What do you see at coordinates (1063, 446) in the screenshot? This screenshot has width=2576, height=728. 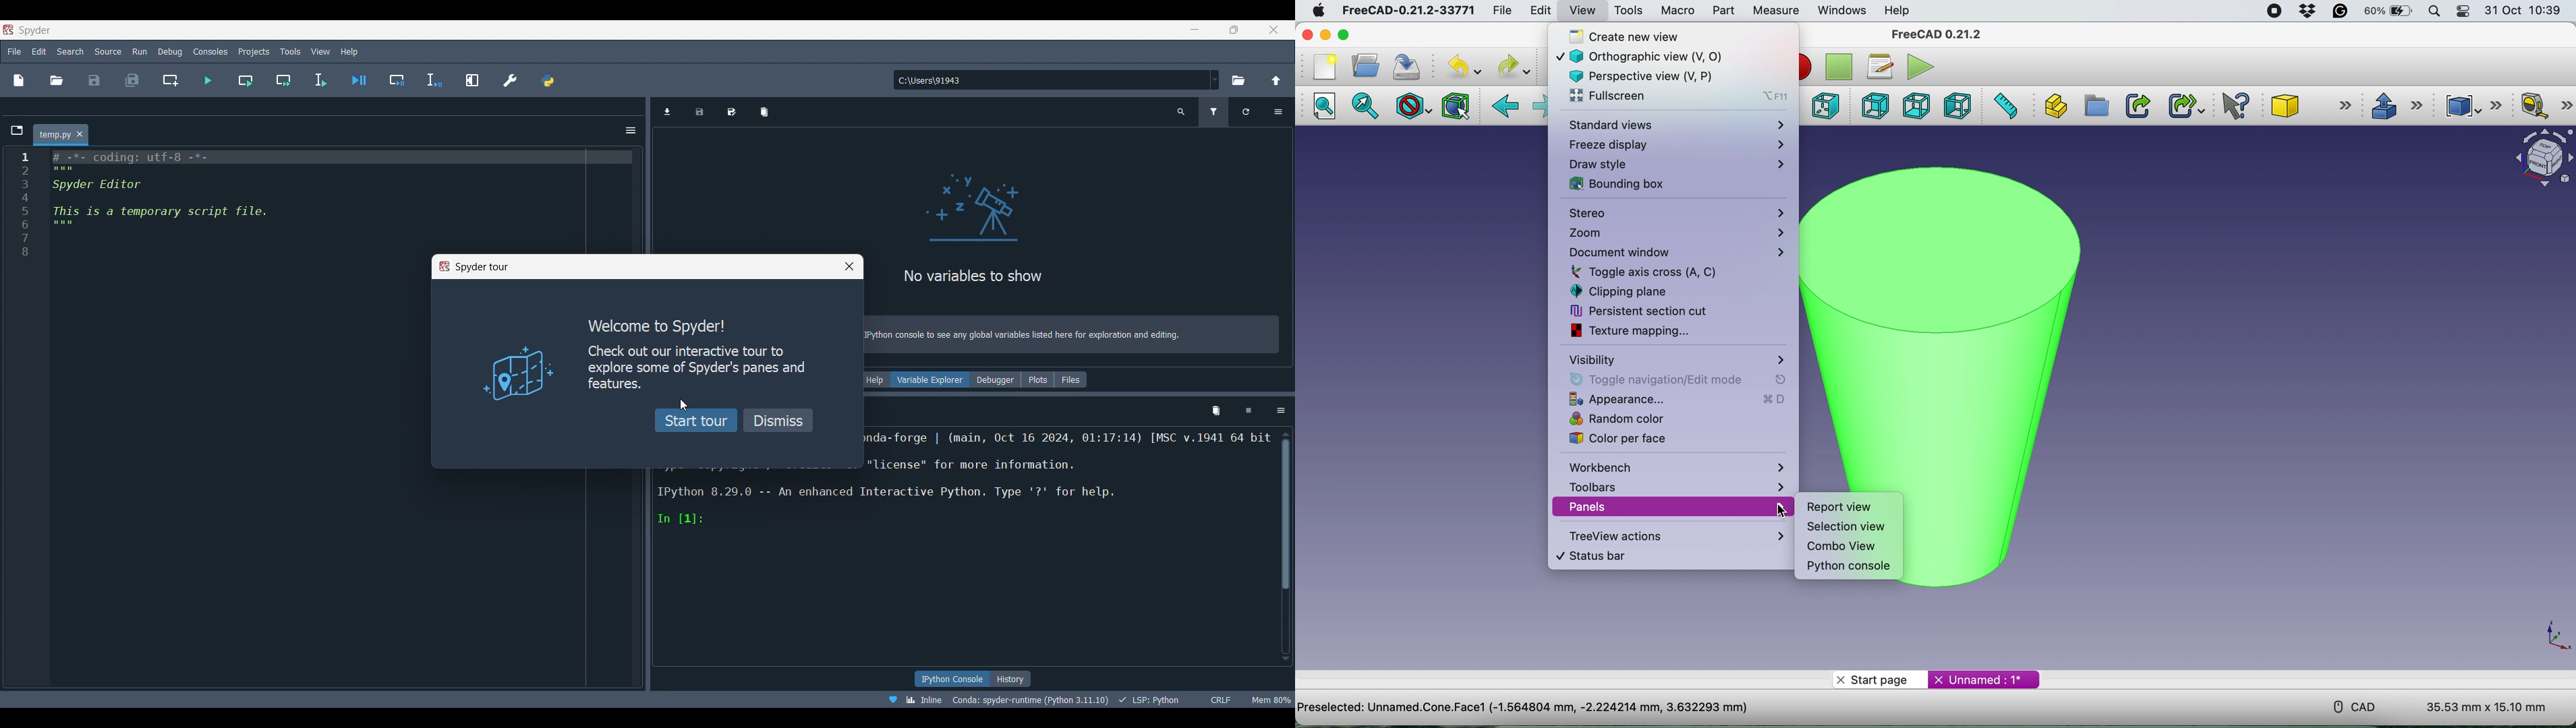 I see `Panel and description` at bounding box center [1063, 446].